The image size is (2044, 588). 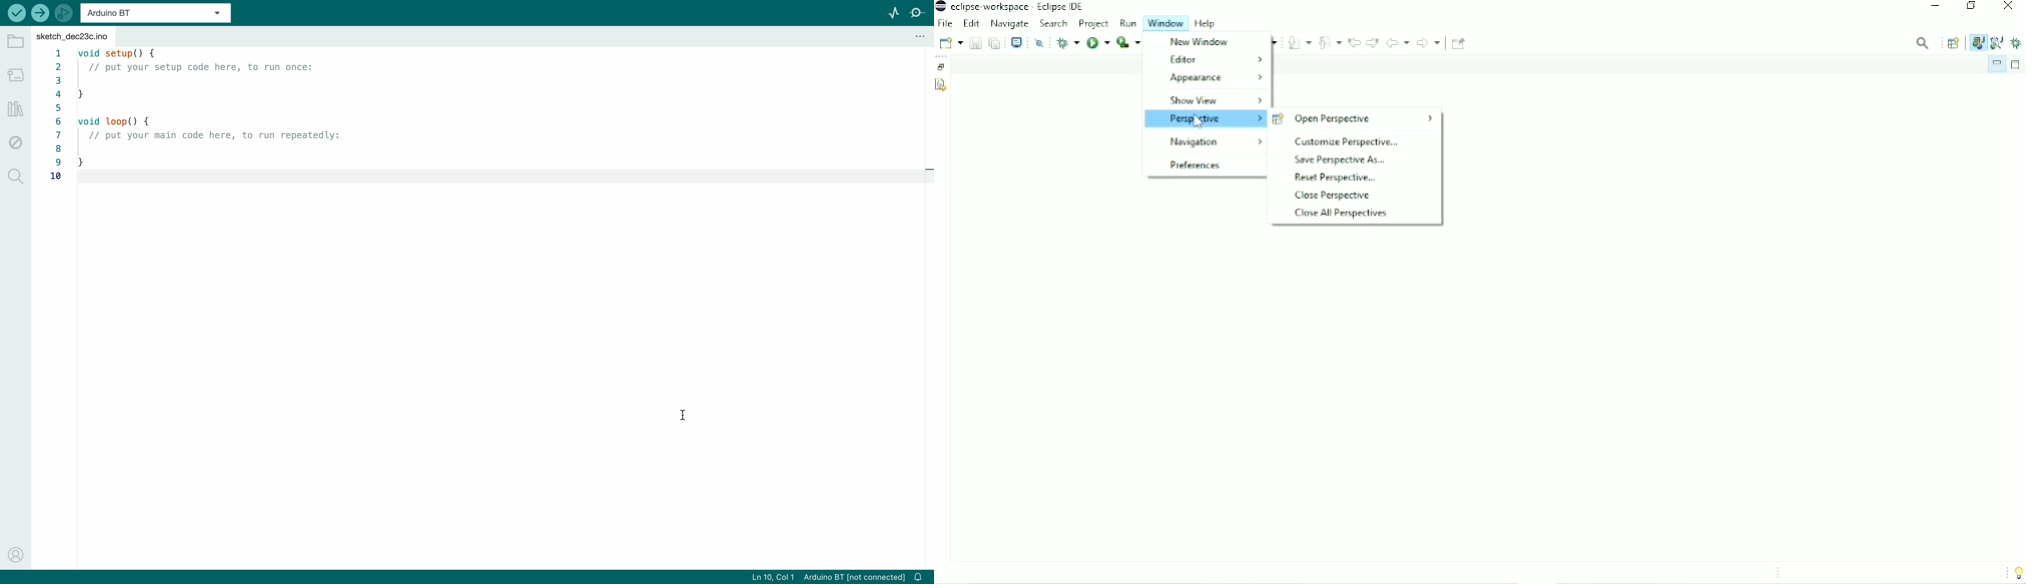 What do you see at coordinates (890, 13) in the screenshot?
I see `serial plotter` at bounding box center [890, 13].